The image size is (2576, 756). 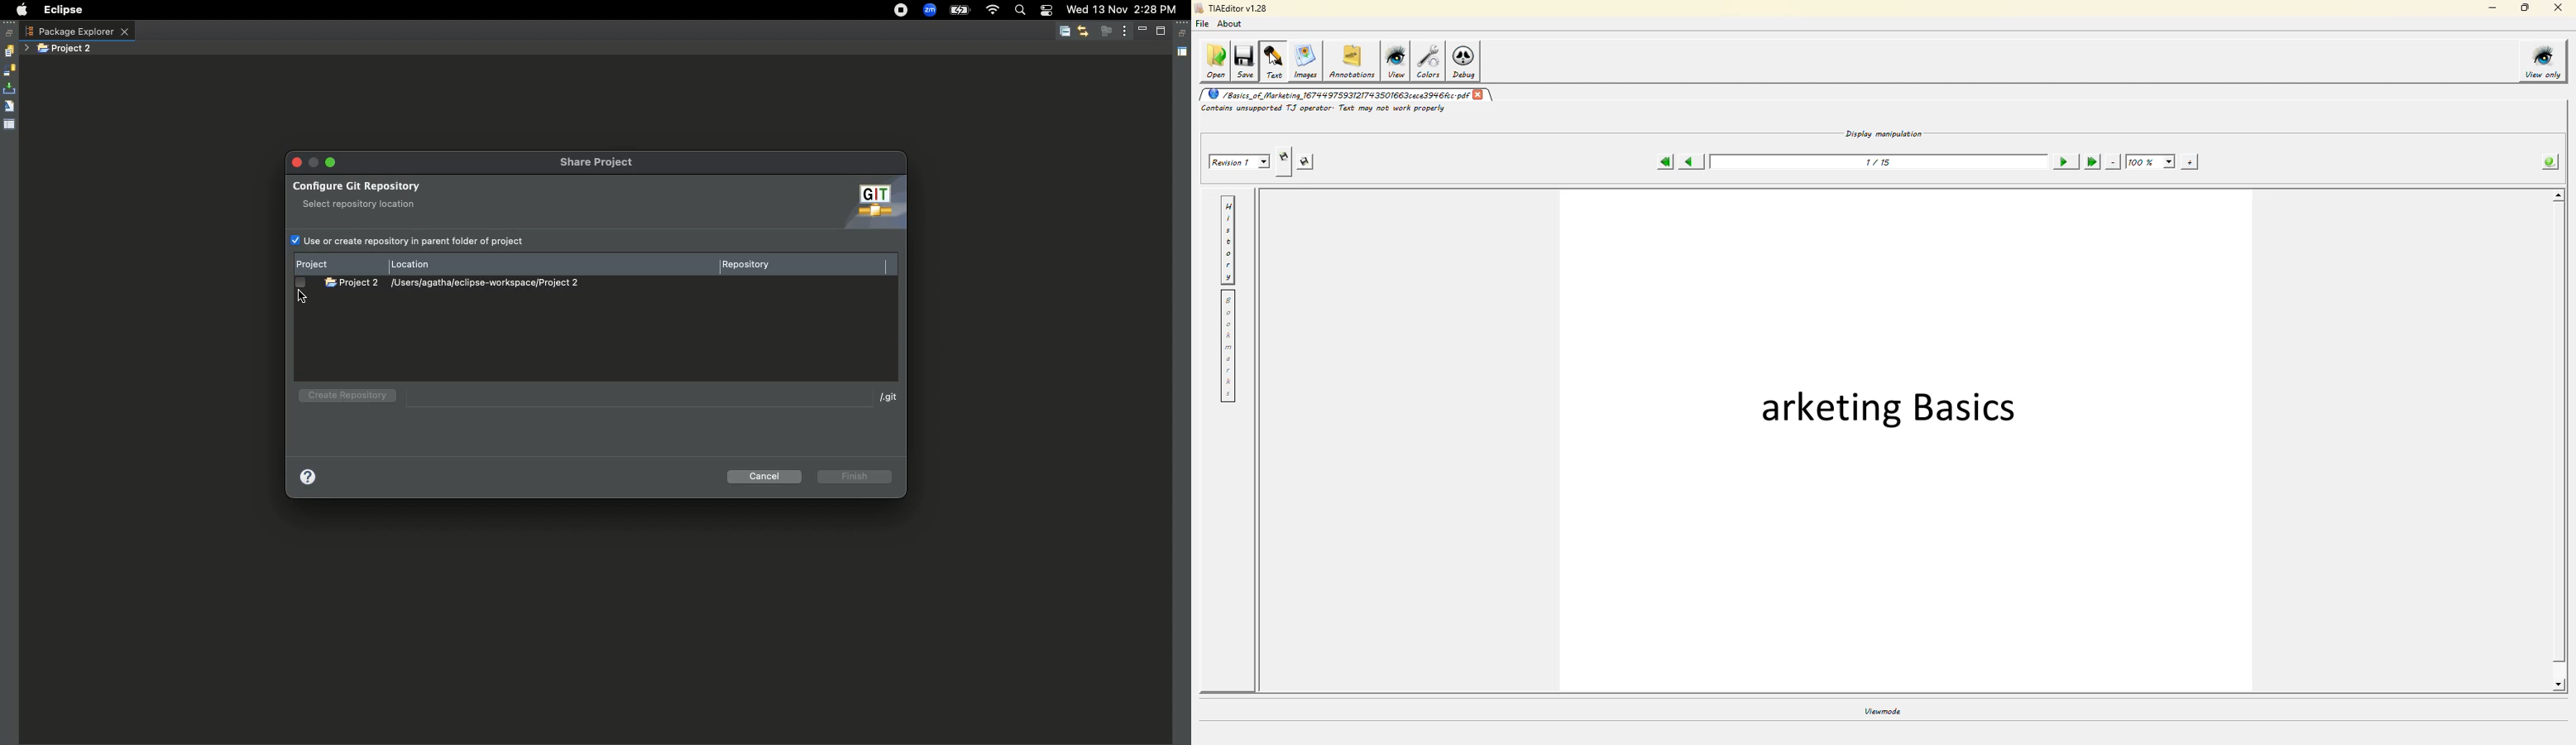 I want to click on Repository, so click(x=751, y=267).